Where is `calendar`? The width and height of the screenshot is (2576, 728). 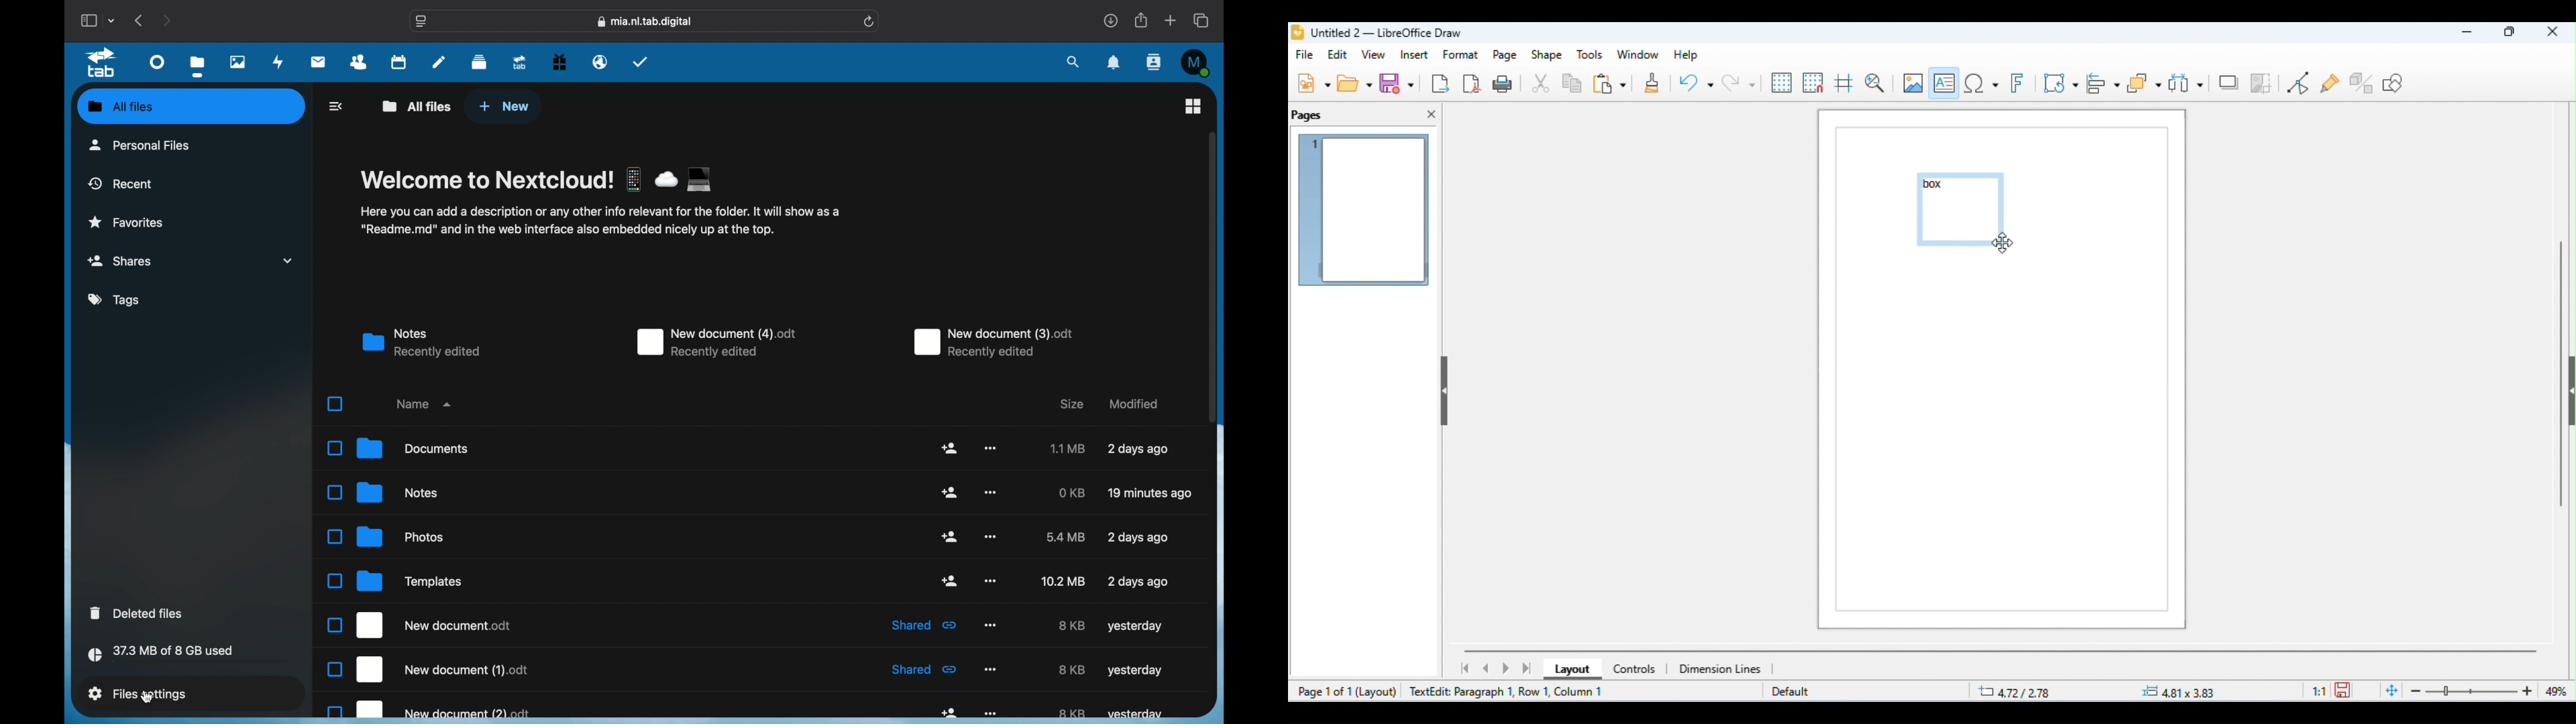 calendar is located at coordinates (400, 62).